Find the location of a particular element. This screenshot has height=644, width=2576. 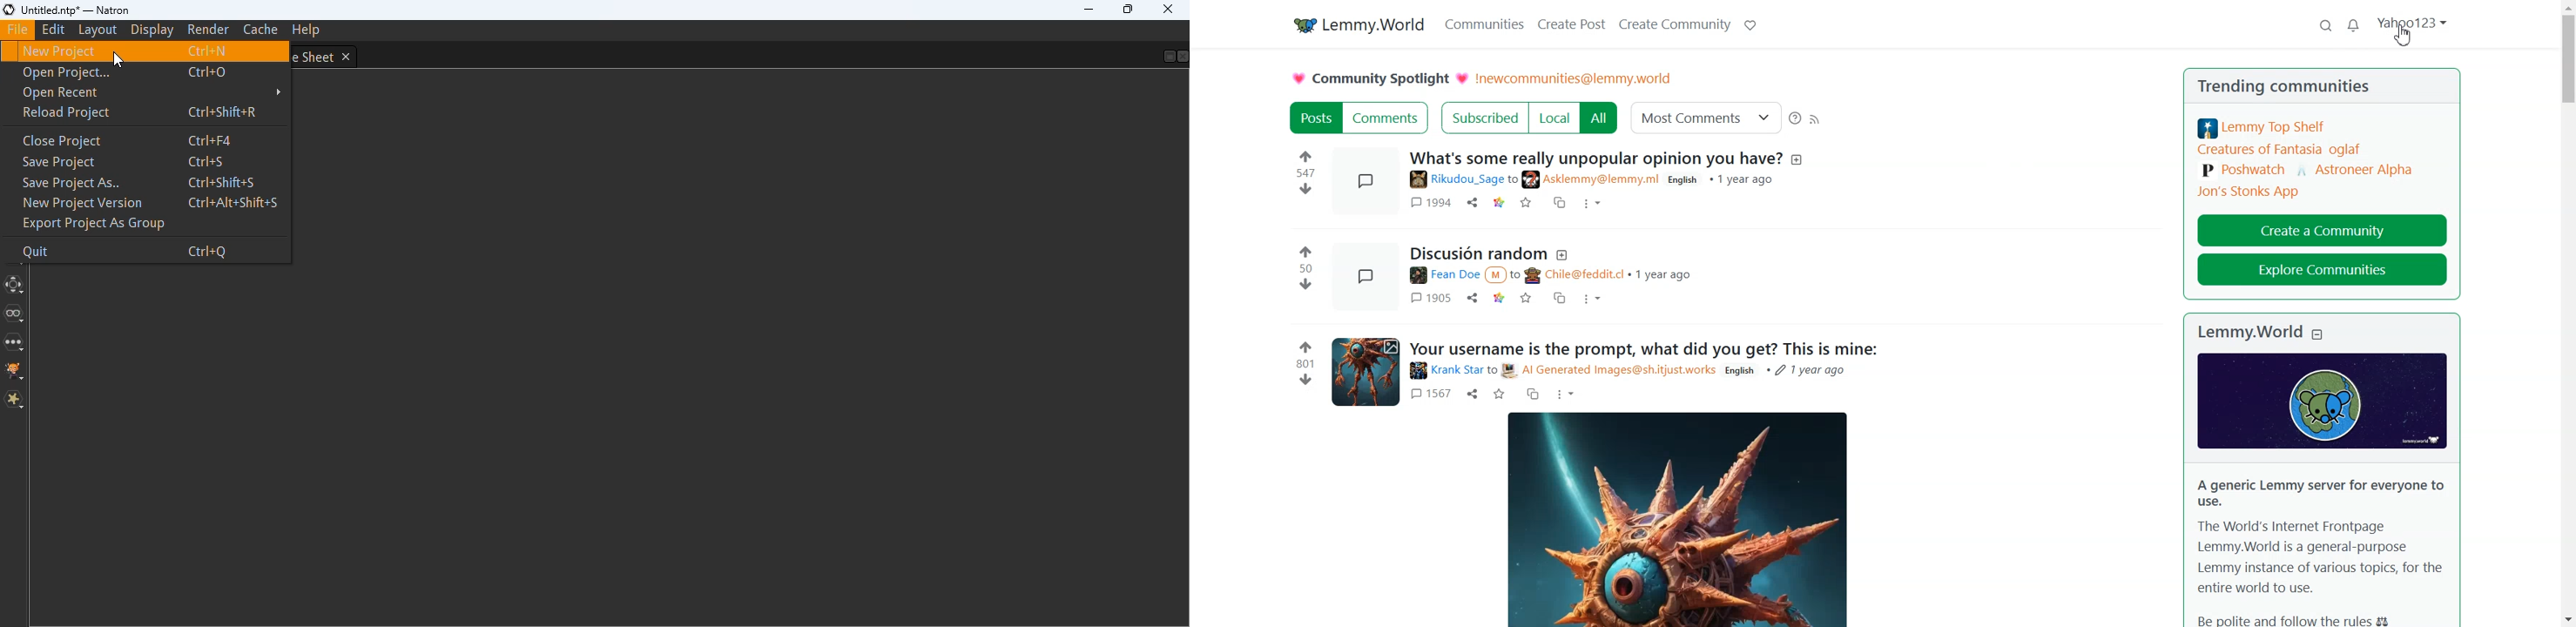

description is located at coordinates (1799, 160).